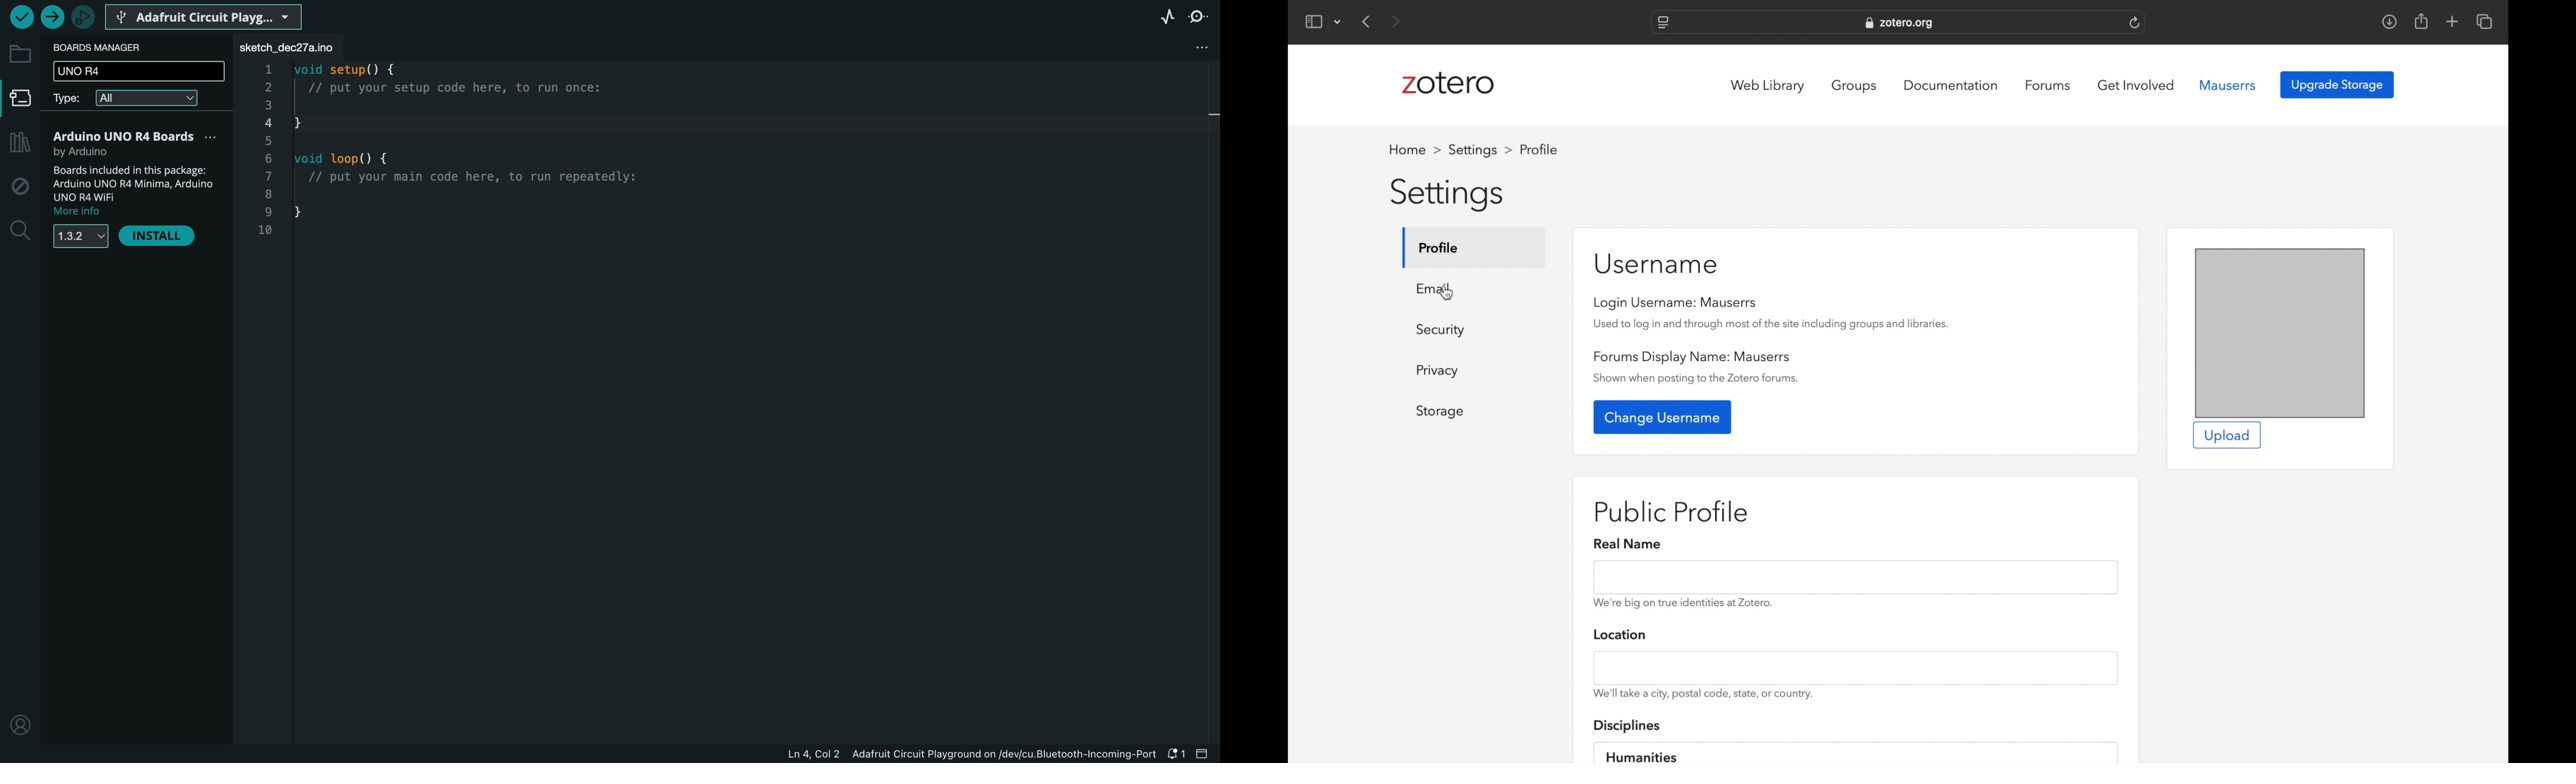  Describe the element at coordinates (1856, 86) in the screenshot. I see `groups` at that location.